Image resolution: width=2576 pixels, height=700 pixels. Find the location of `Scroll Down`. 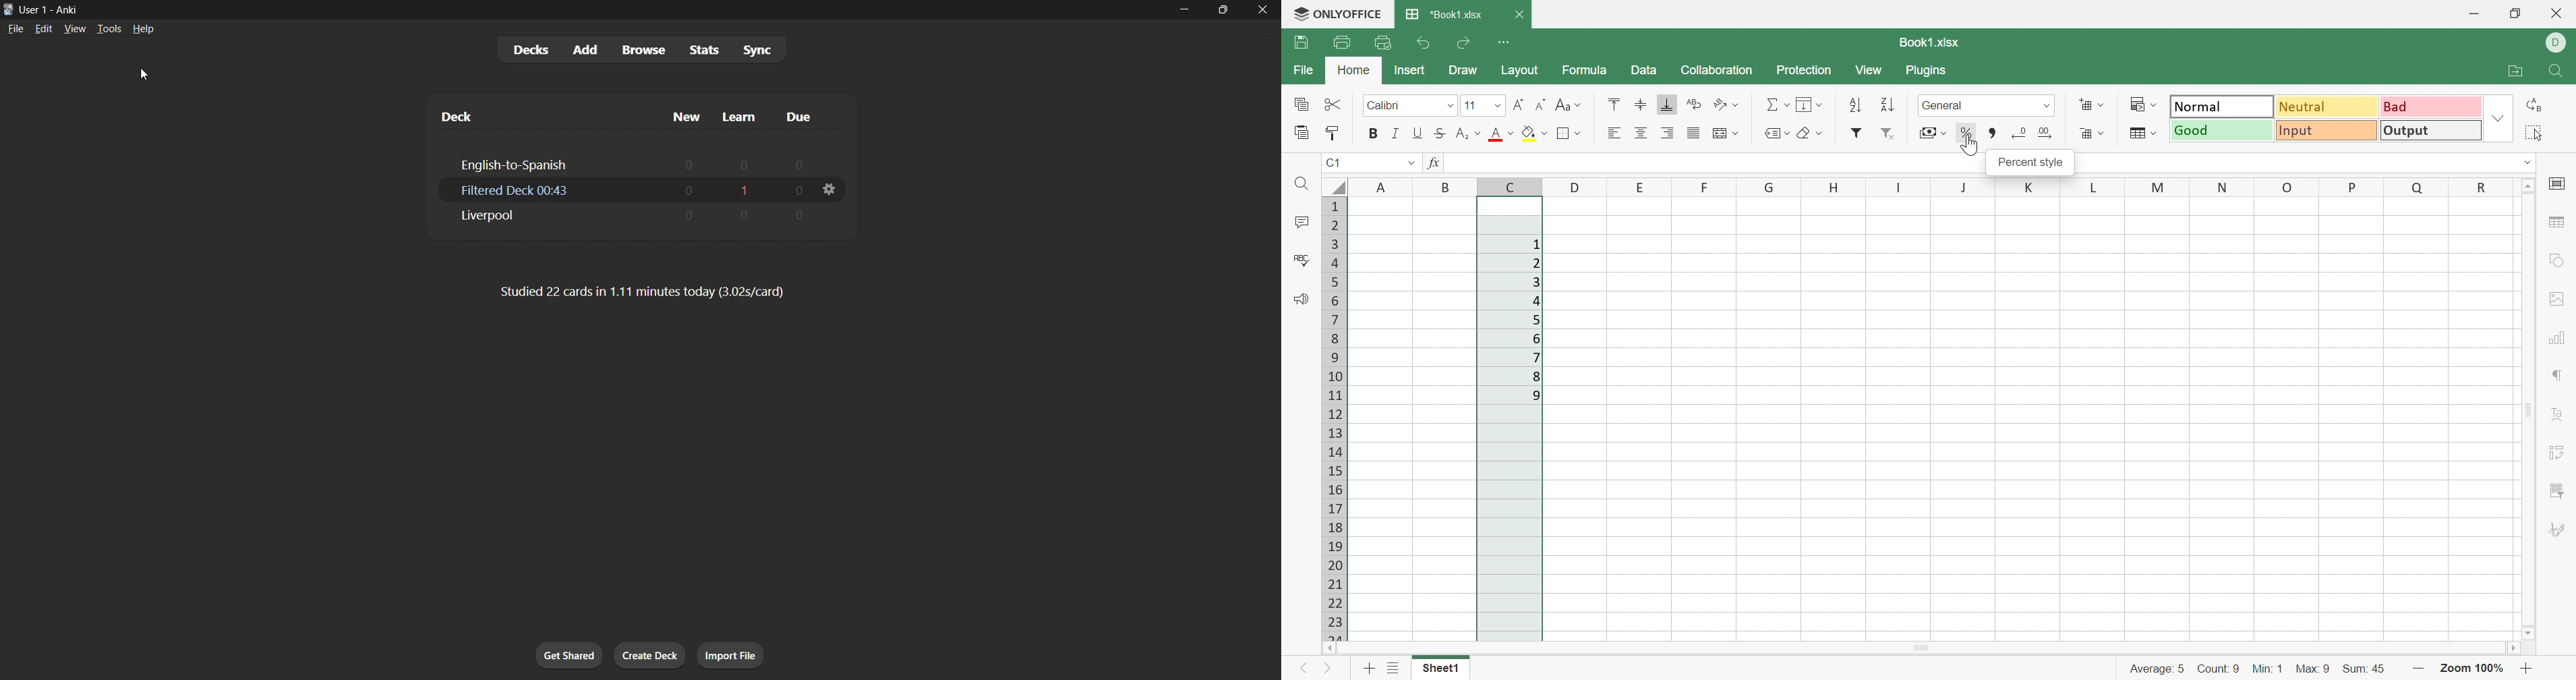

Scroll Down is located at coordinates (2527, 633).